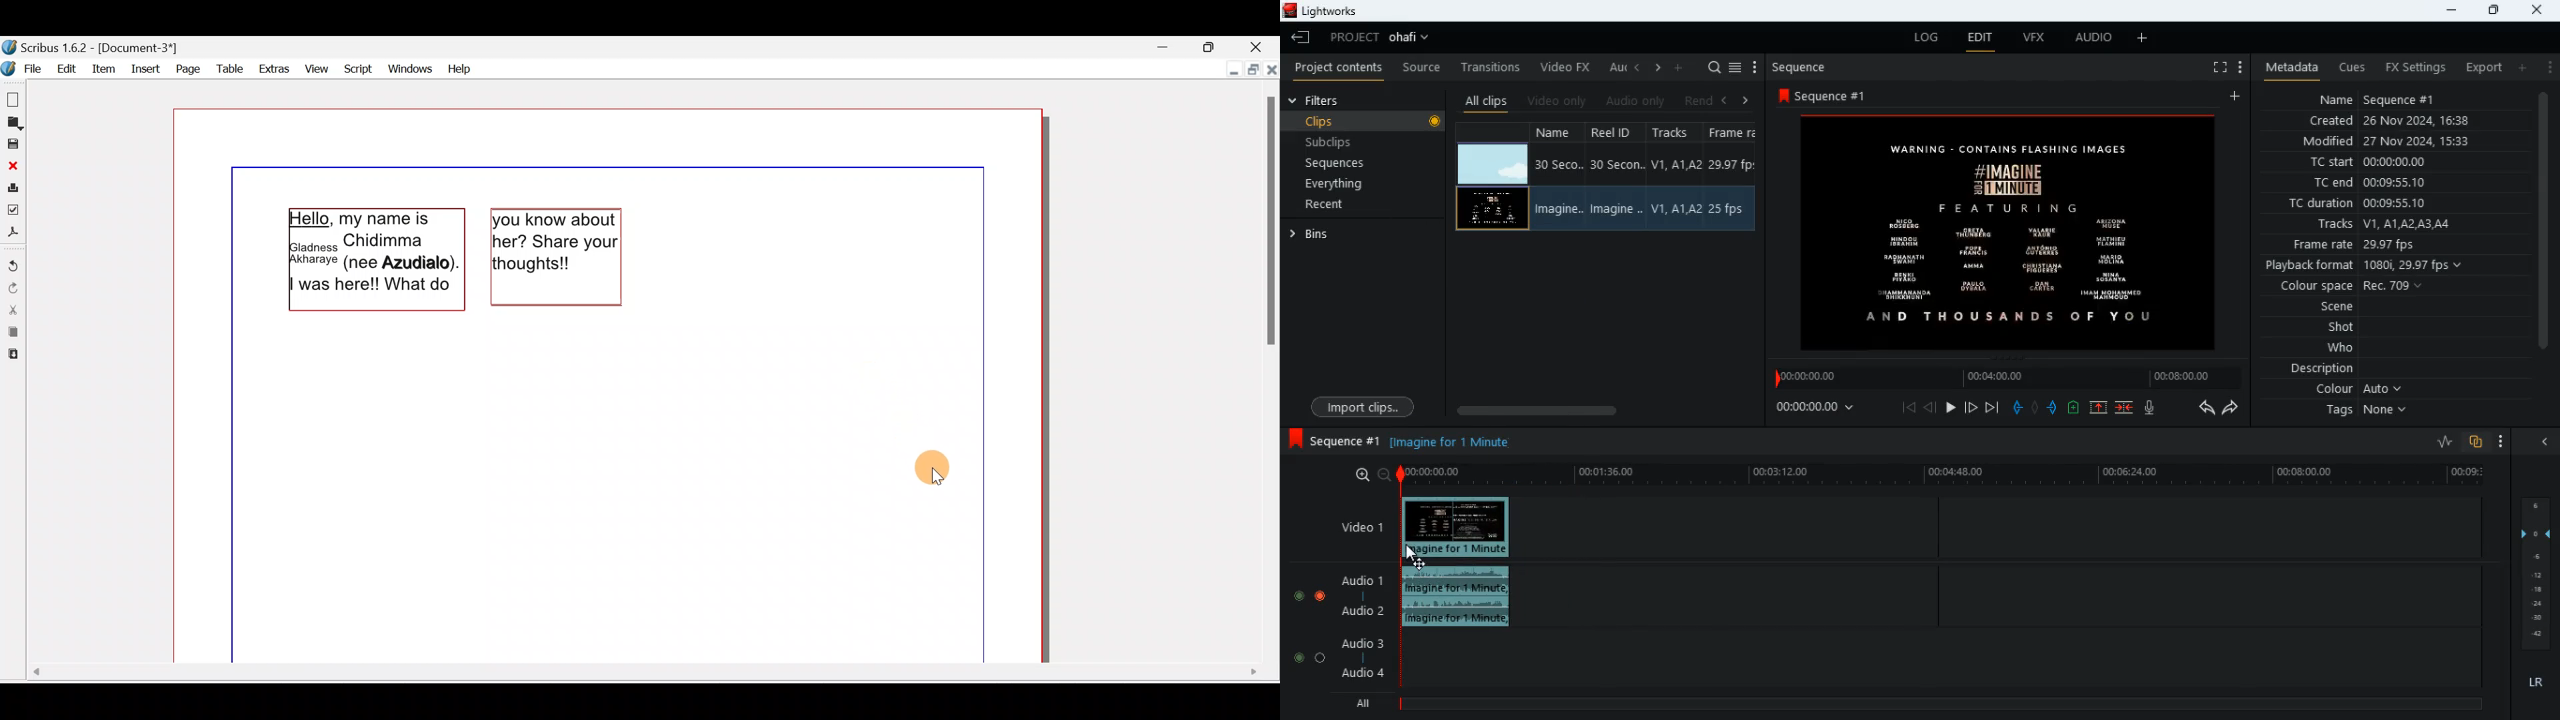  Describe the element at coordinates (1366, 677) in the screenshot. I see `audio 4` at that location.